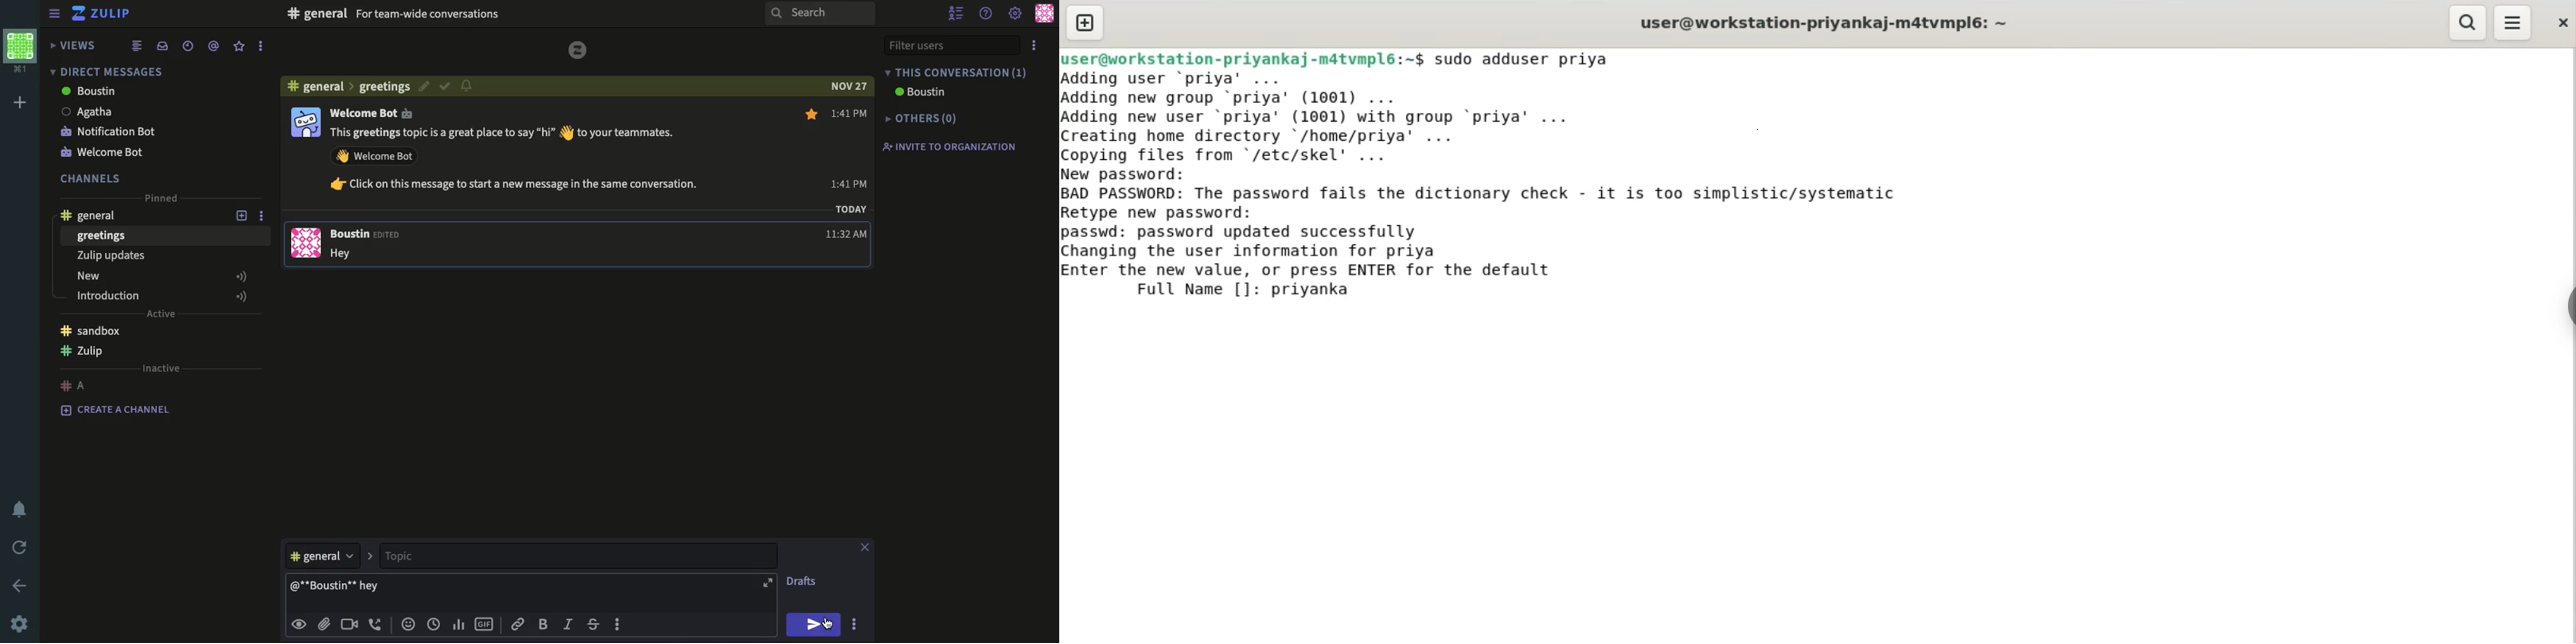  What do you see at coordinates (486, 622) in the screenshot?
I see `gif` at bounding box center [486, 622].